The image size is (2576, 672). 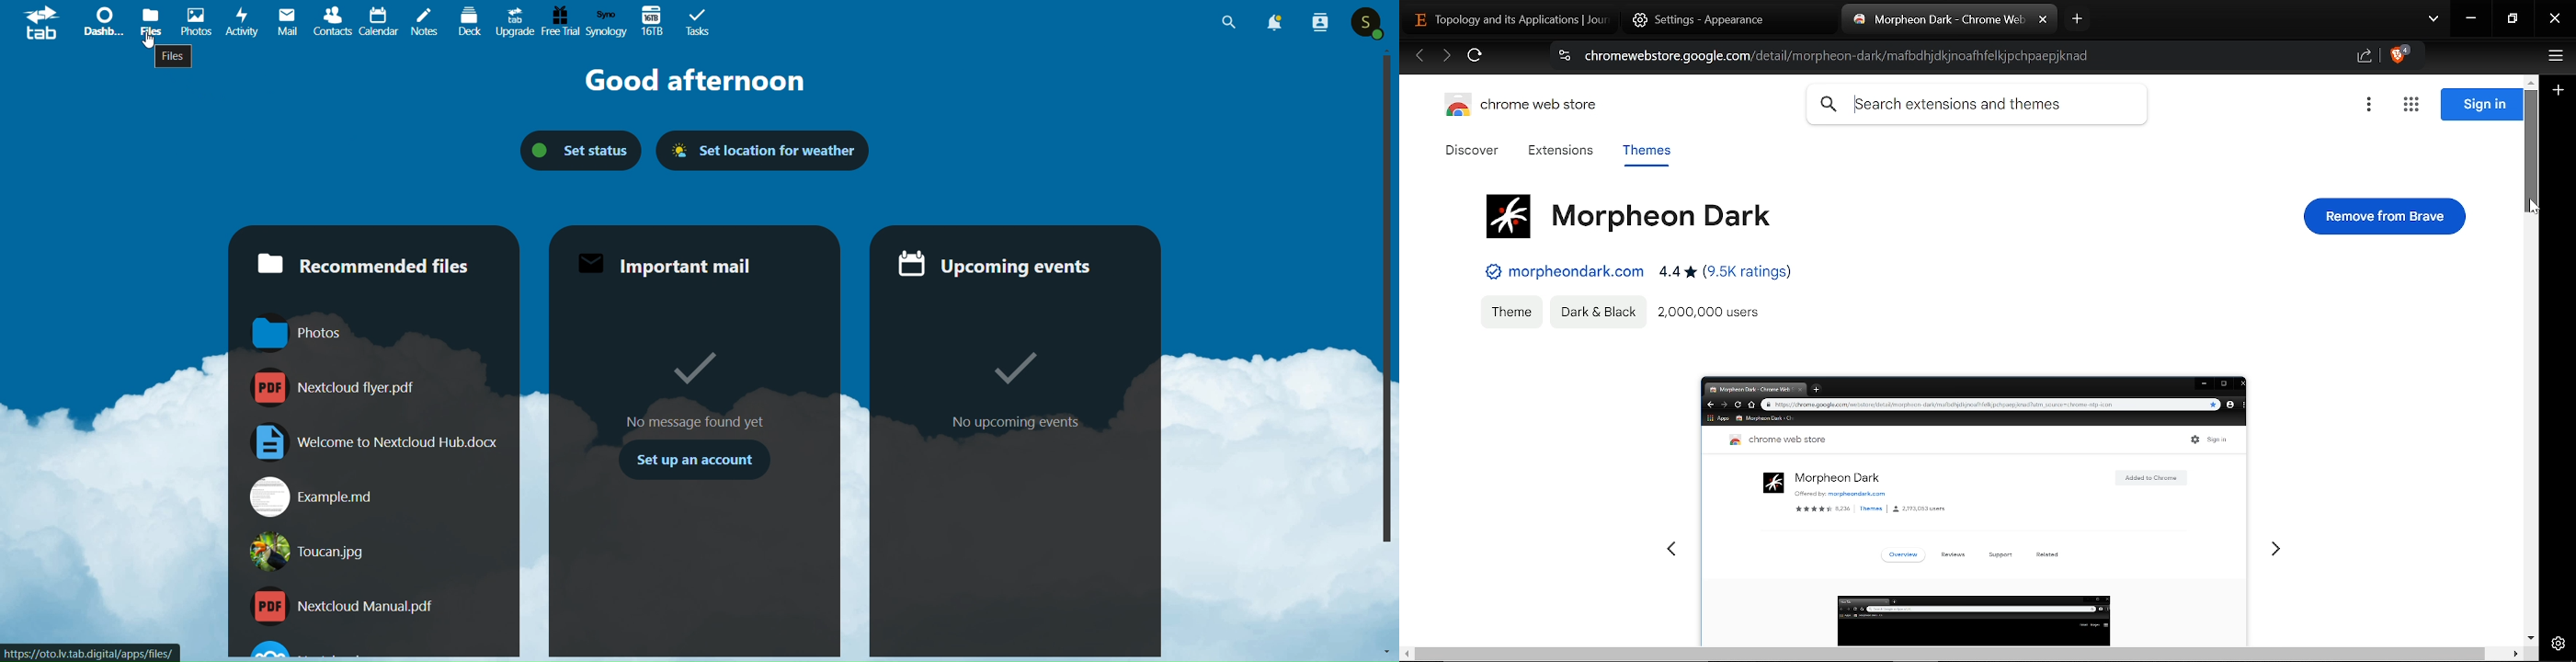 What do you see at coordinates (698, 22) in the screenshot?
I see `task` at bounding box center [698, 22].